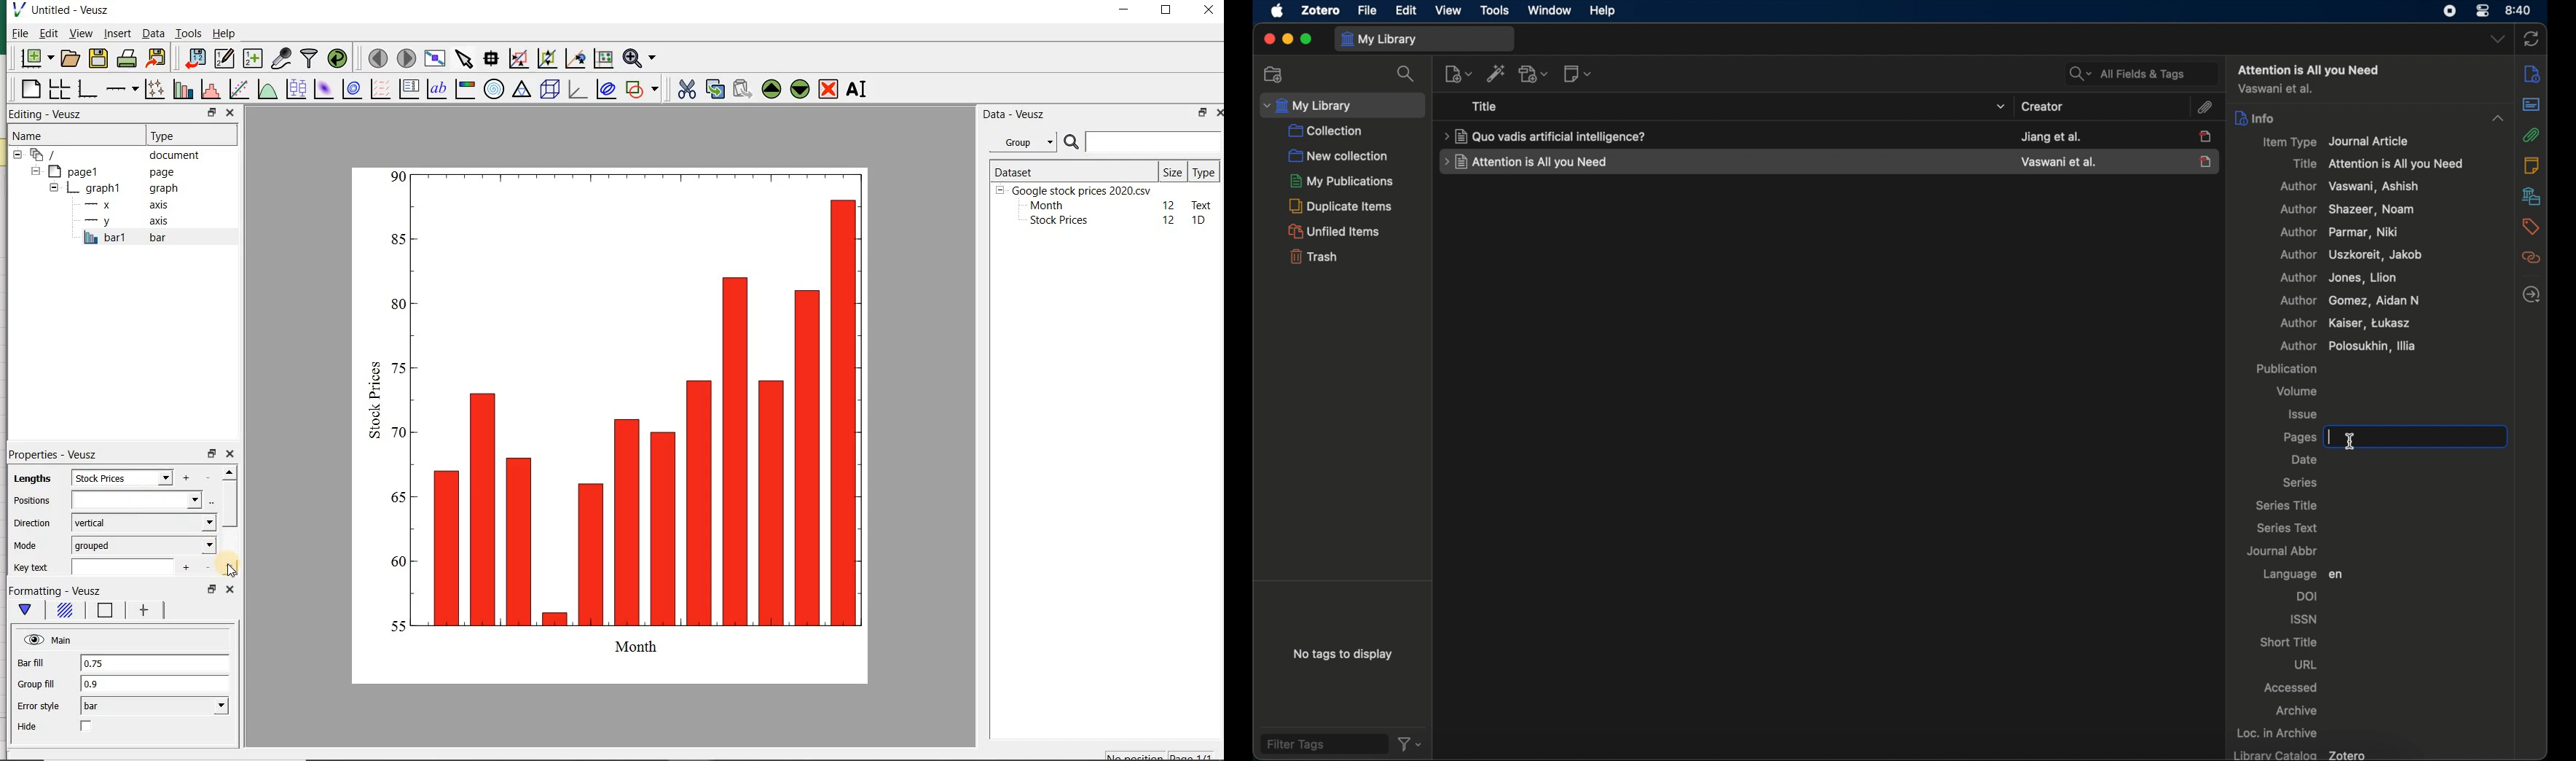 Image resolution: width=2576 pixels, height=784 pixels. I want to click on dropdown menu opened, so click(2497, 118).